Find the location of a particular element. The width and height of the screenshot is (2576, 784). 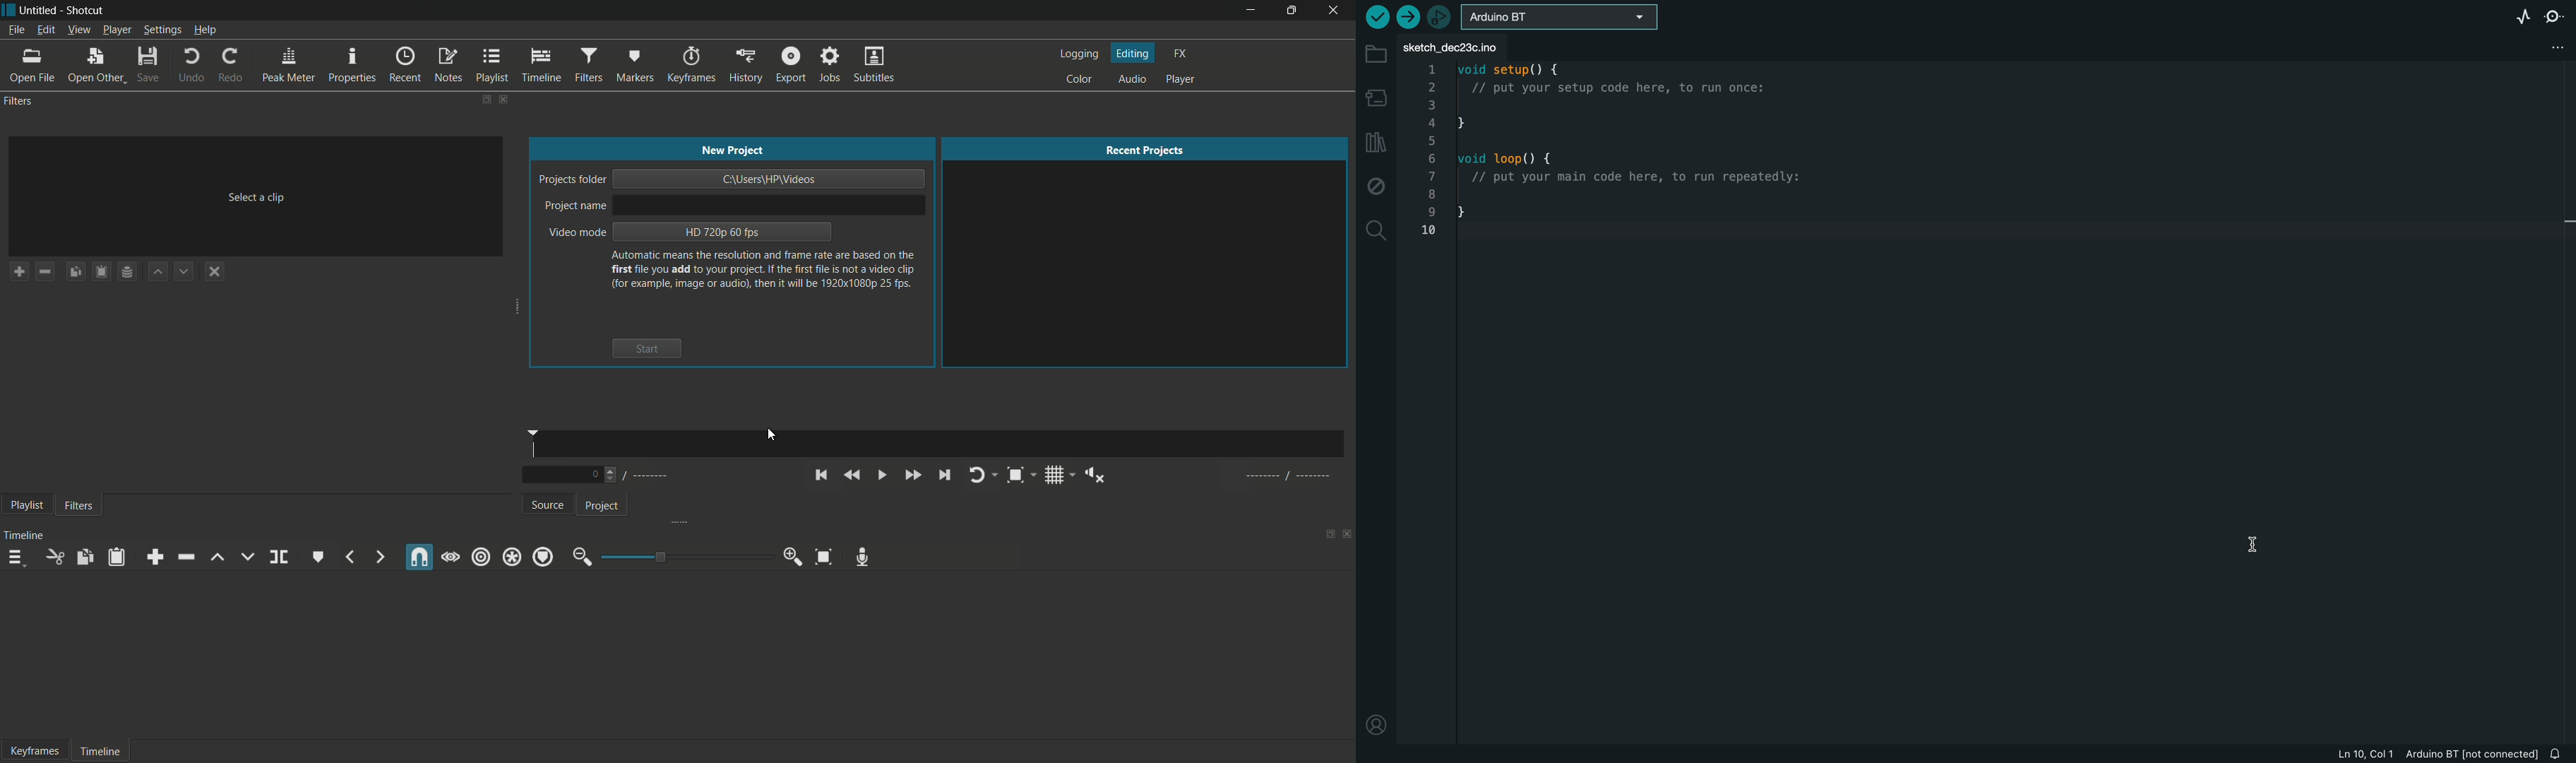

filters is located at coordinates (20, 101).